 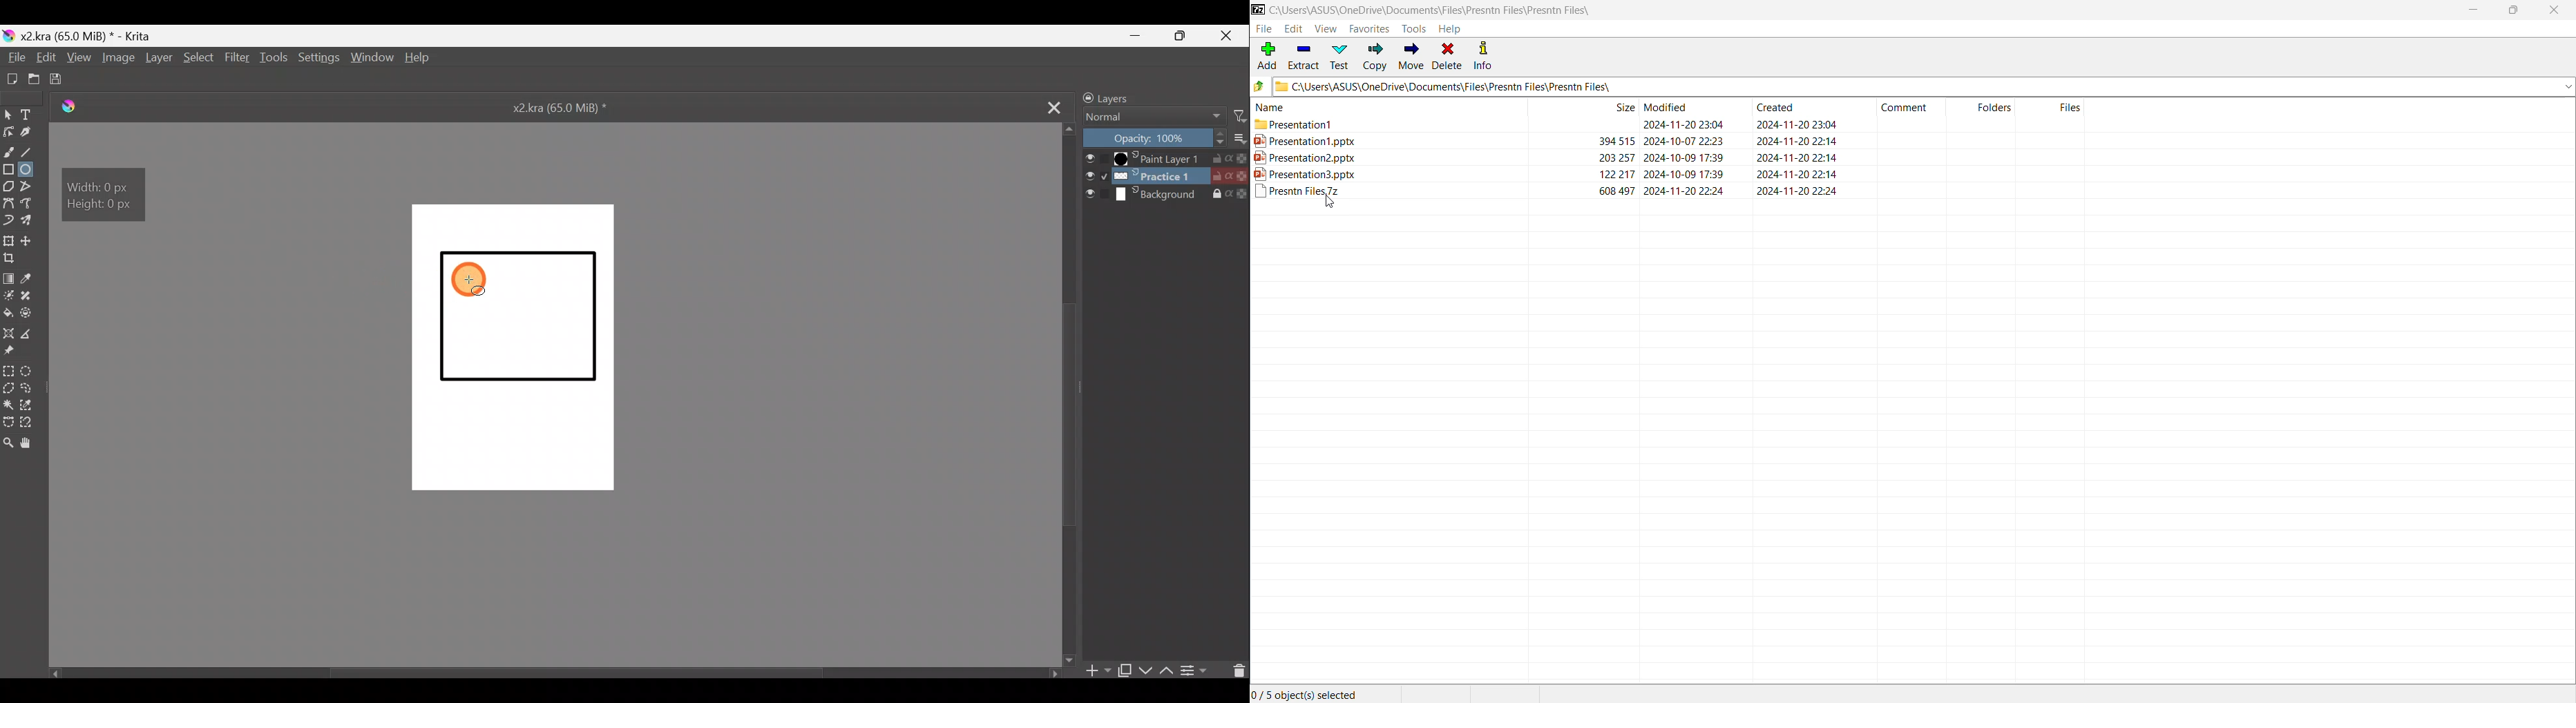 I want to click on More, so click(x=1237, y=139).